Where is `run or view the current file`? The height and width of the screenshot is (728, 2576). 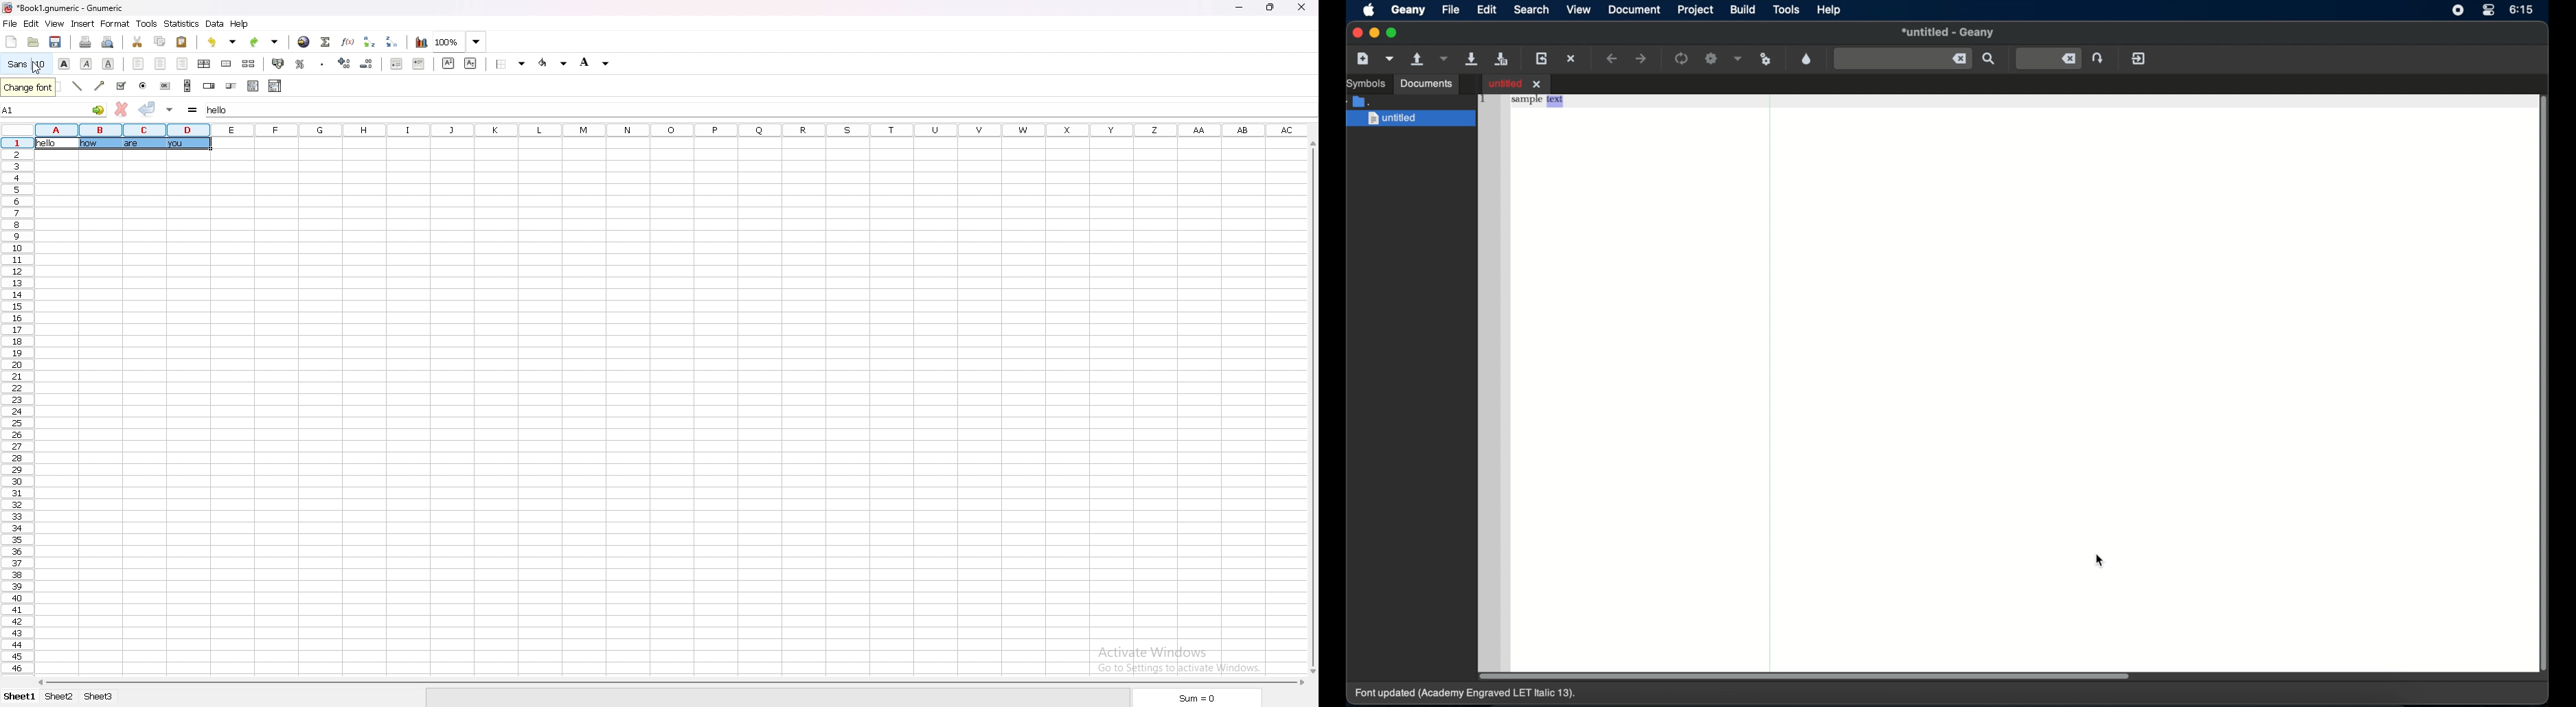 run or view the current file is located at coordinates (1766, 58).